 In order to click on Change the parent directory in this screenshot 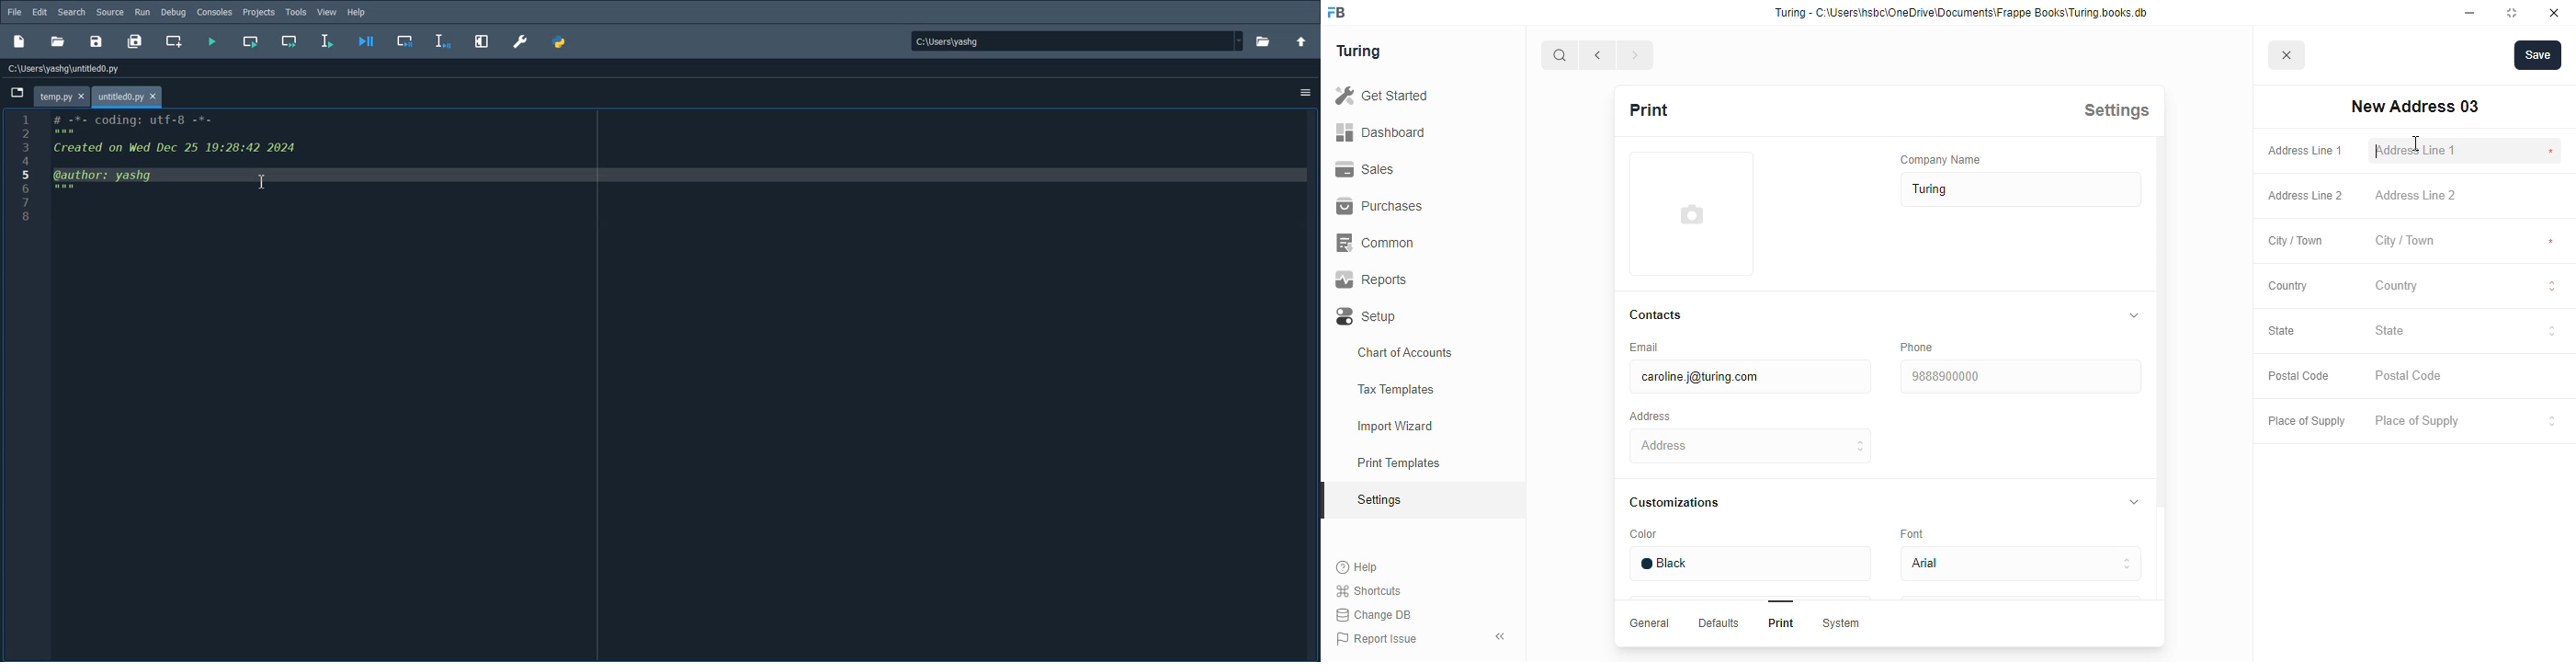, I will do `click(1303, 40)`.